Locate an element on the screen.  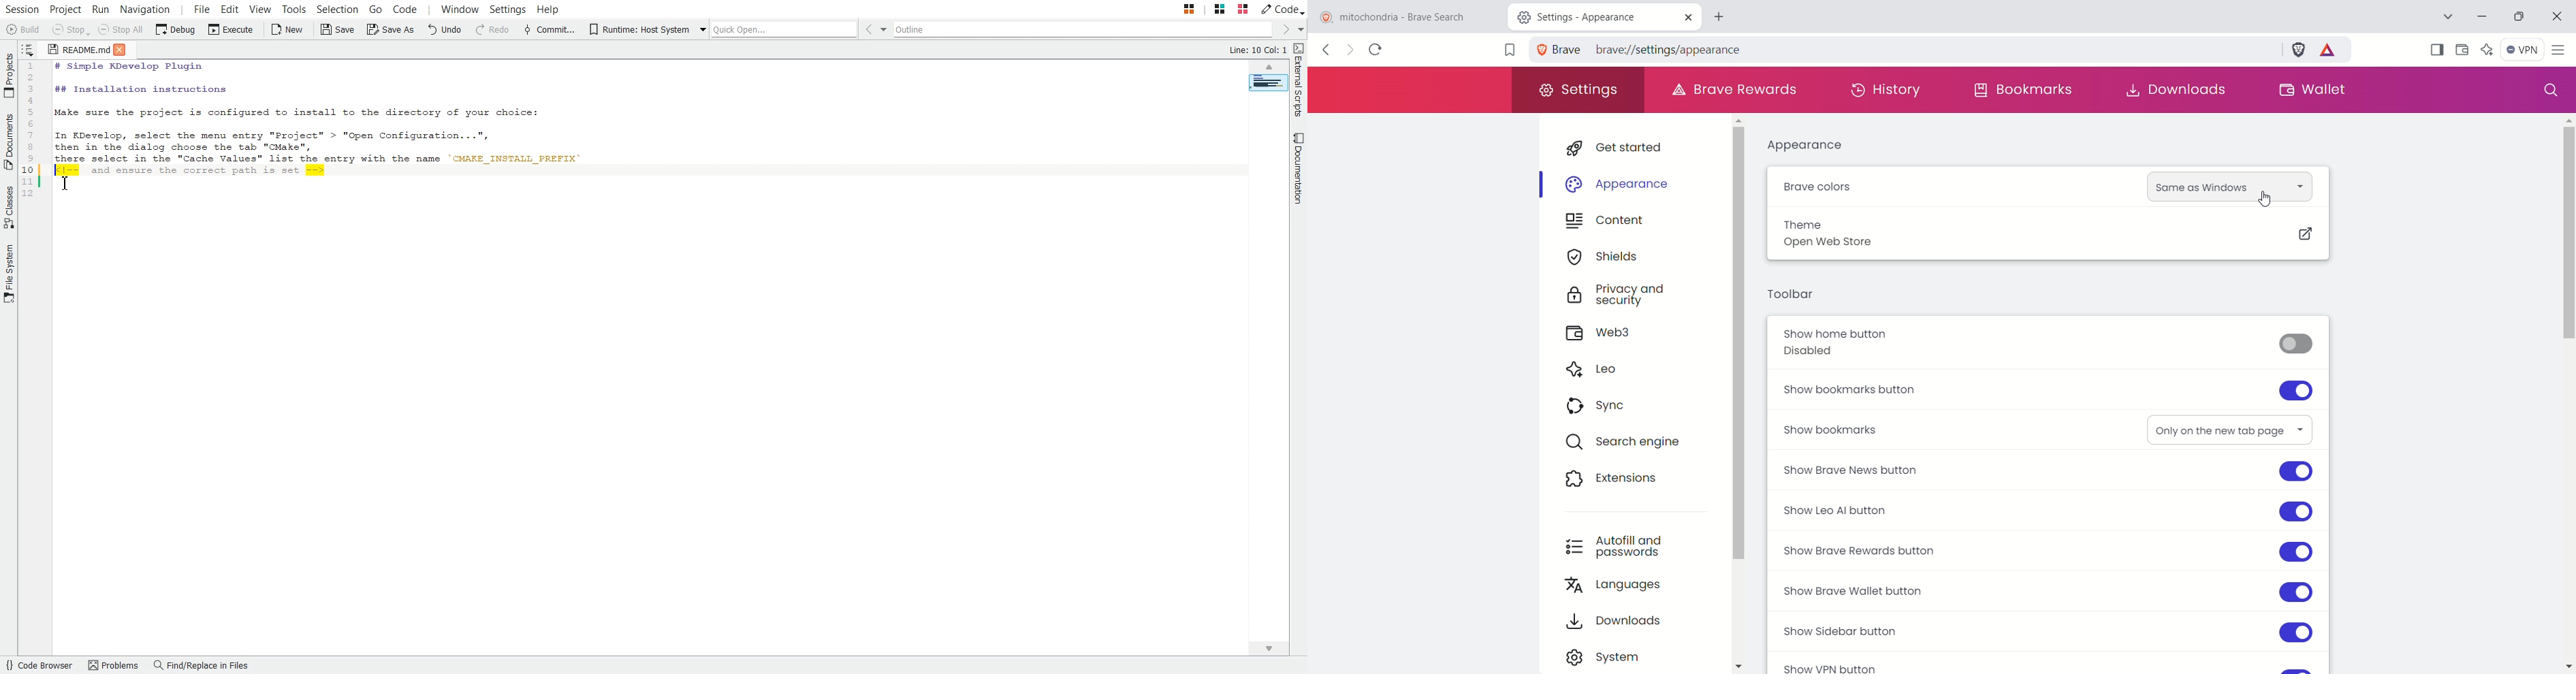
appearance is located at coordinates (1810, 147).